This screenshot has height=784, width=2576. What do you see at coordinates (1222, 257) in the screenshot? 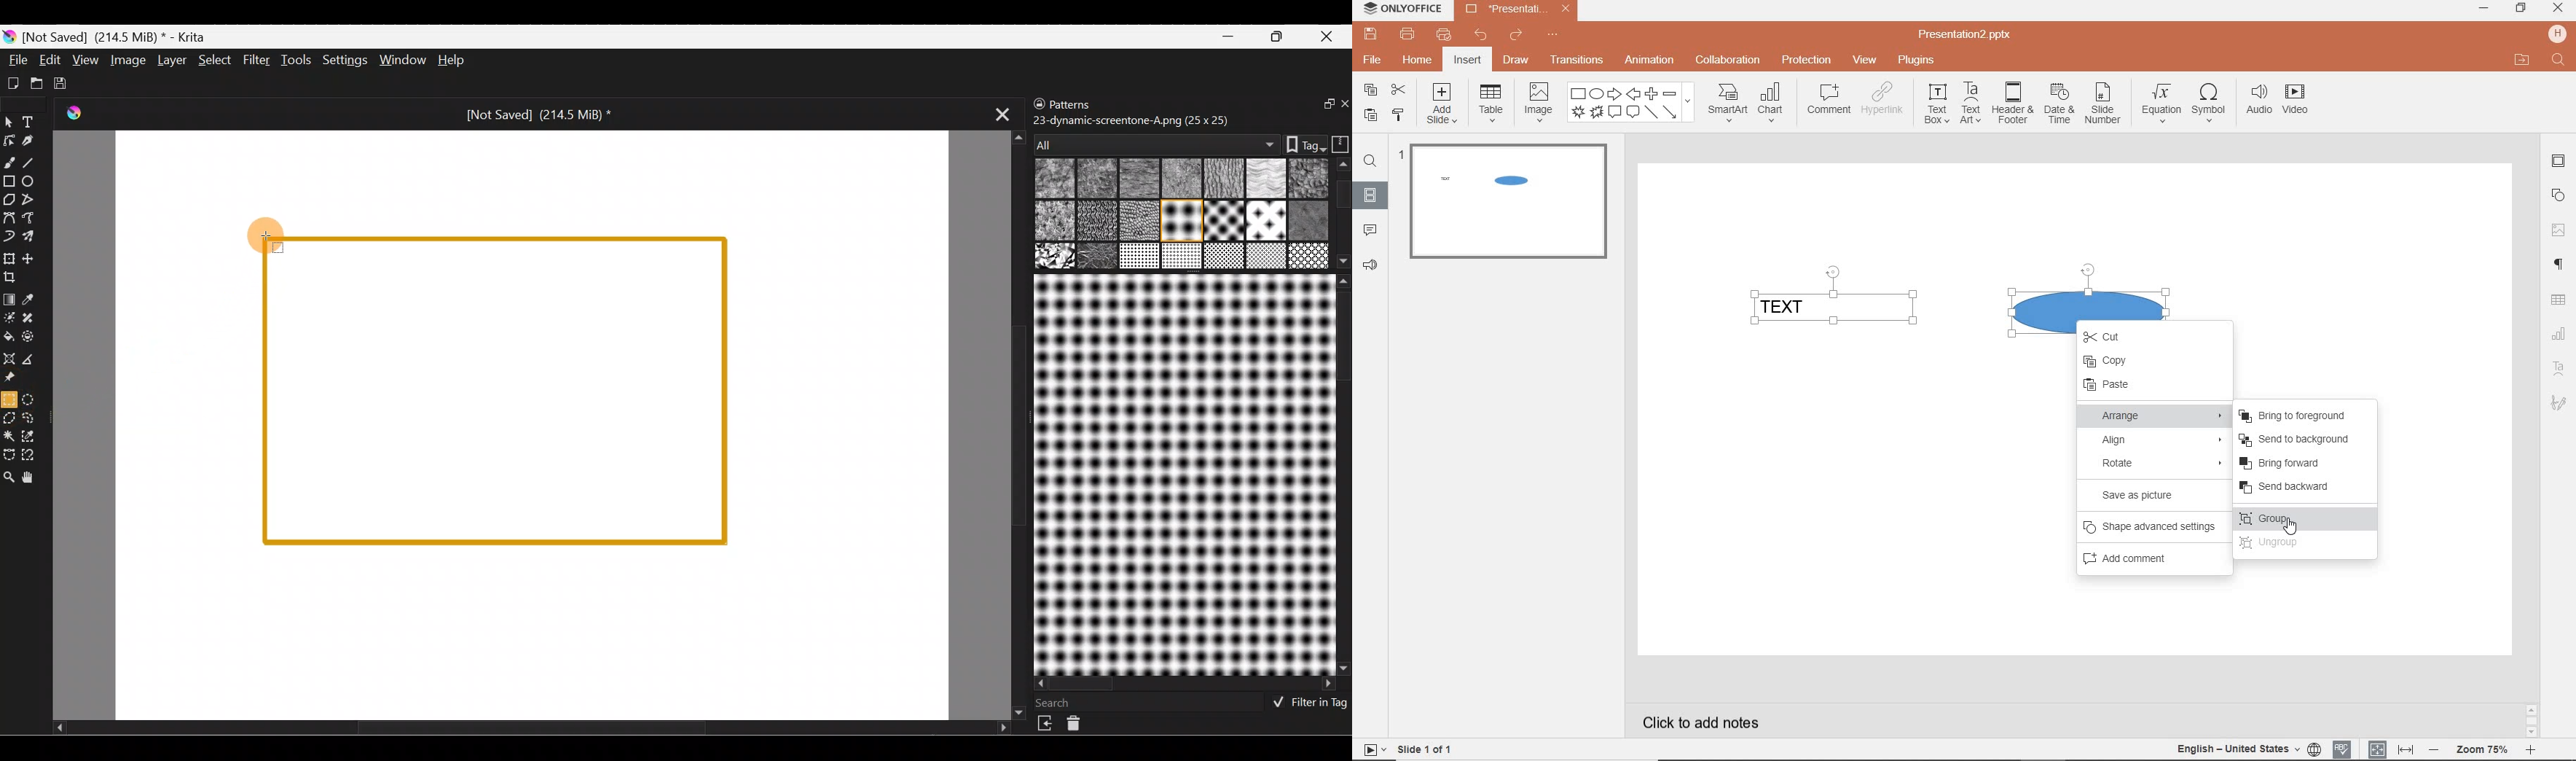
I see `18 texture_bark.png` at bounding box center [1222, 257].